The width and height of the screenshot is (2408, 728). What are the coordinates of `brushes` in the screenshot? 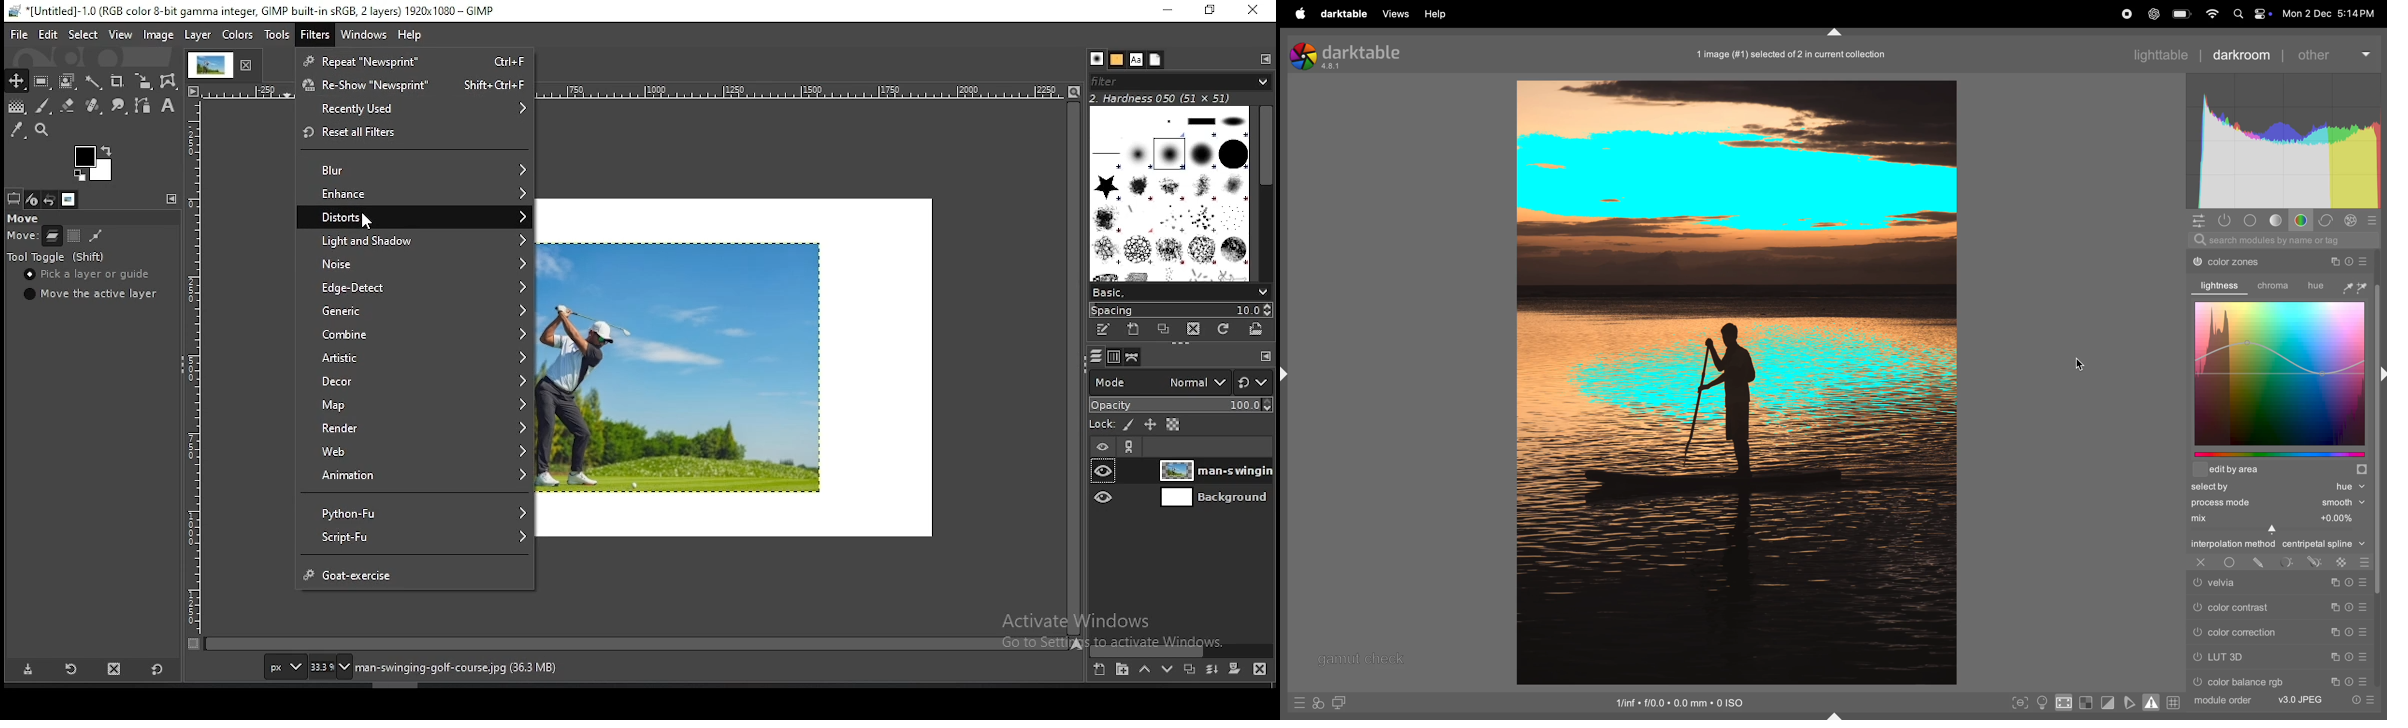 It's located at (1096, 58).